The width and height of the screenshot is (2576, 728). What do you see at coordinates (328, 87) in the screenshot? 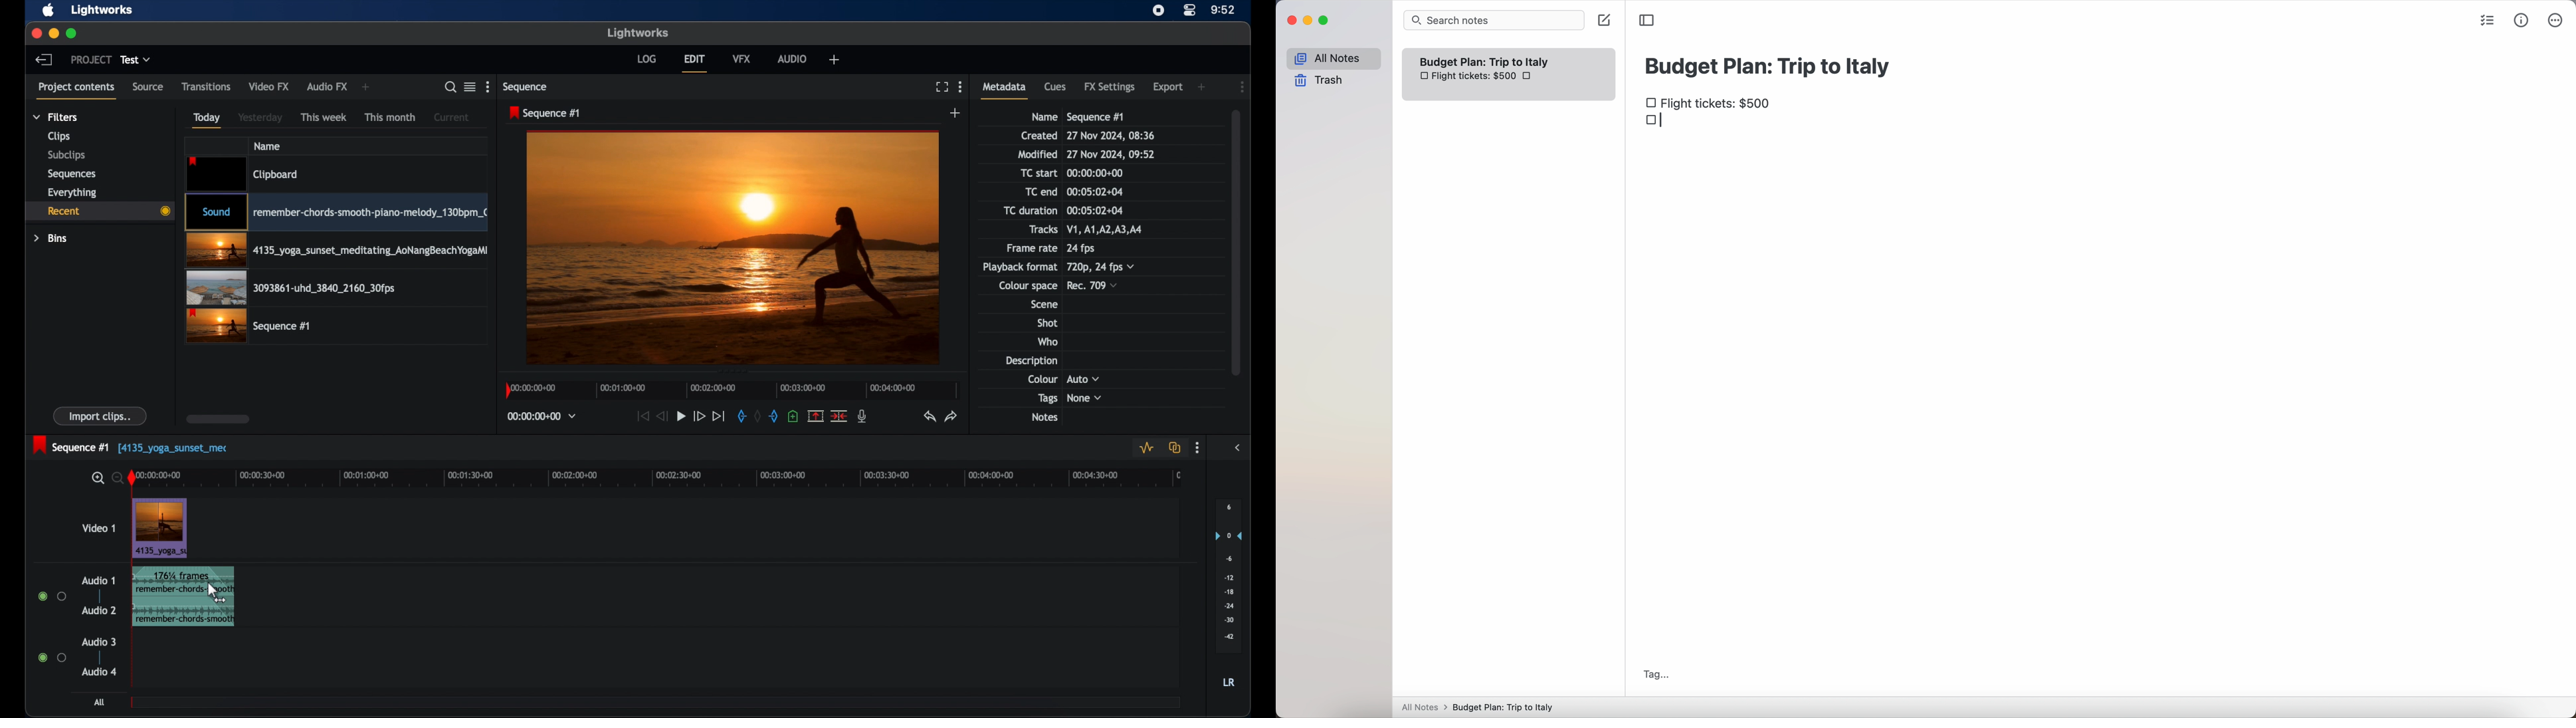
I see `audio fx` at bounding box center [328, 87].